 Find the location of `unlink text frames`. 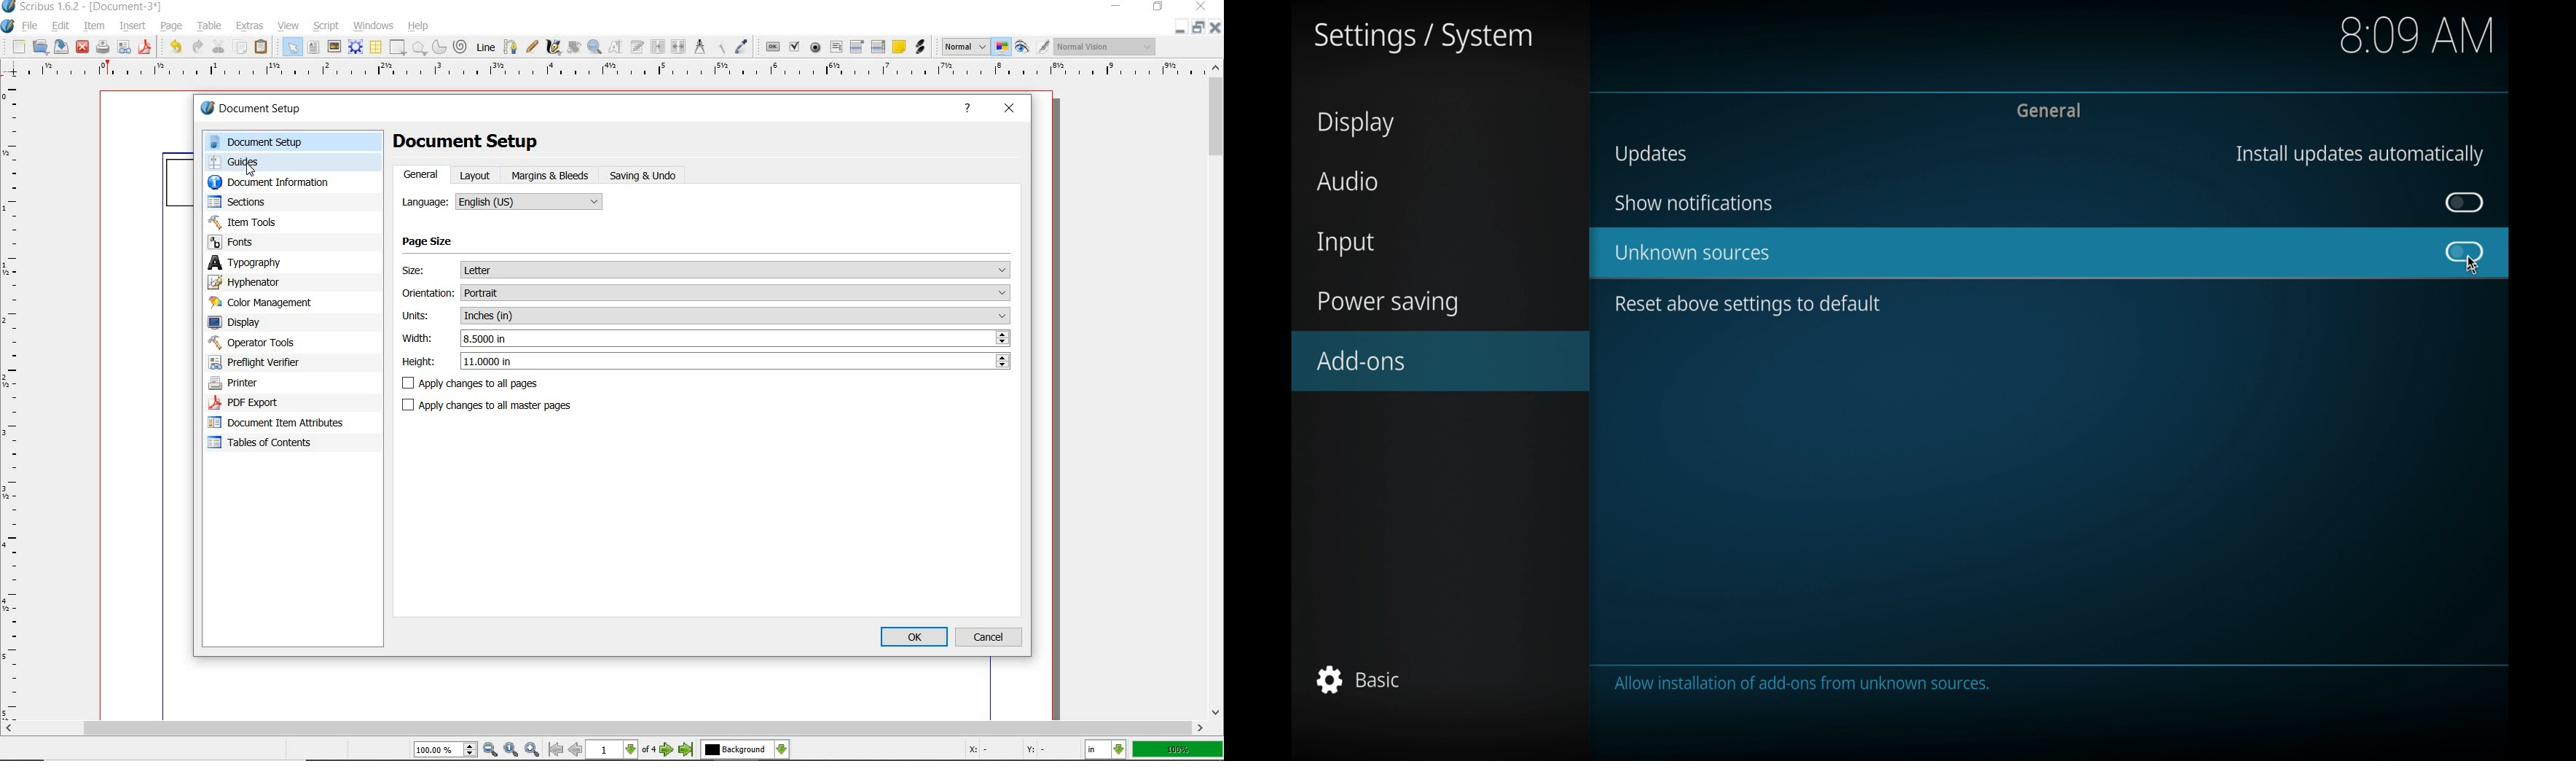

unlink text frames is located at coordinates (678, 46).